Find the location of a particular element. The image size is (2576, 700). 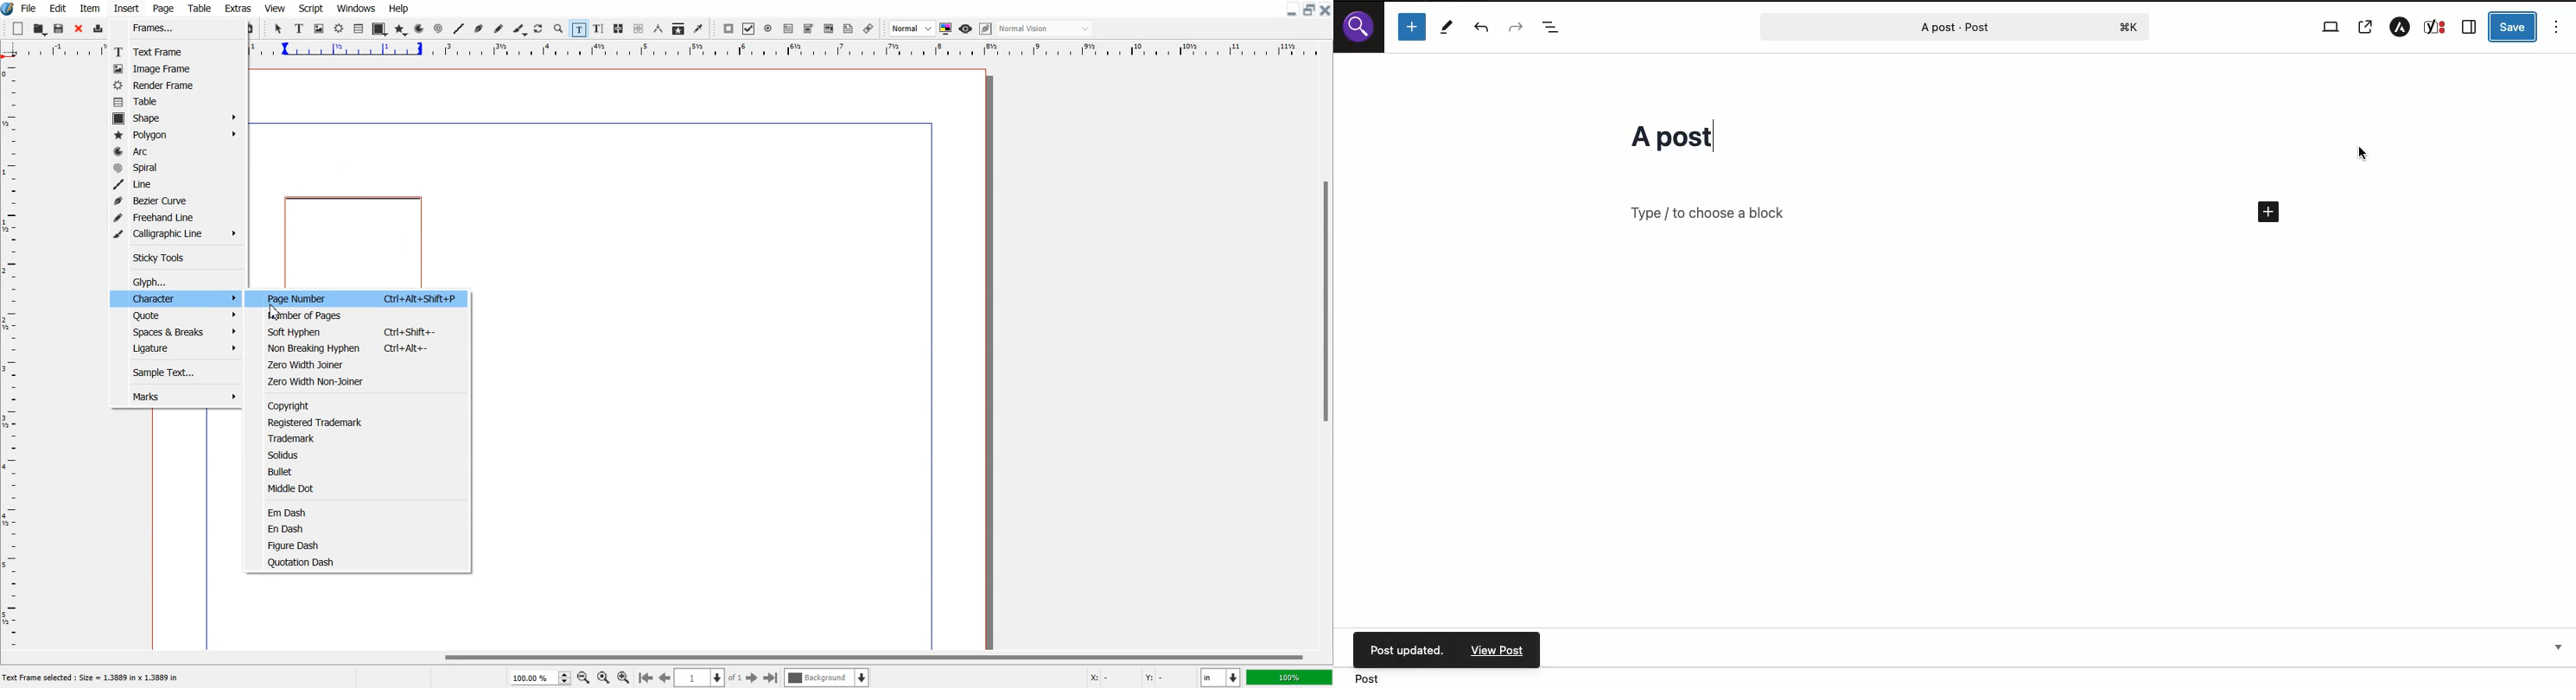

Glyph is located at coordinates (179, 280).